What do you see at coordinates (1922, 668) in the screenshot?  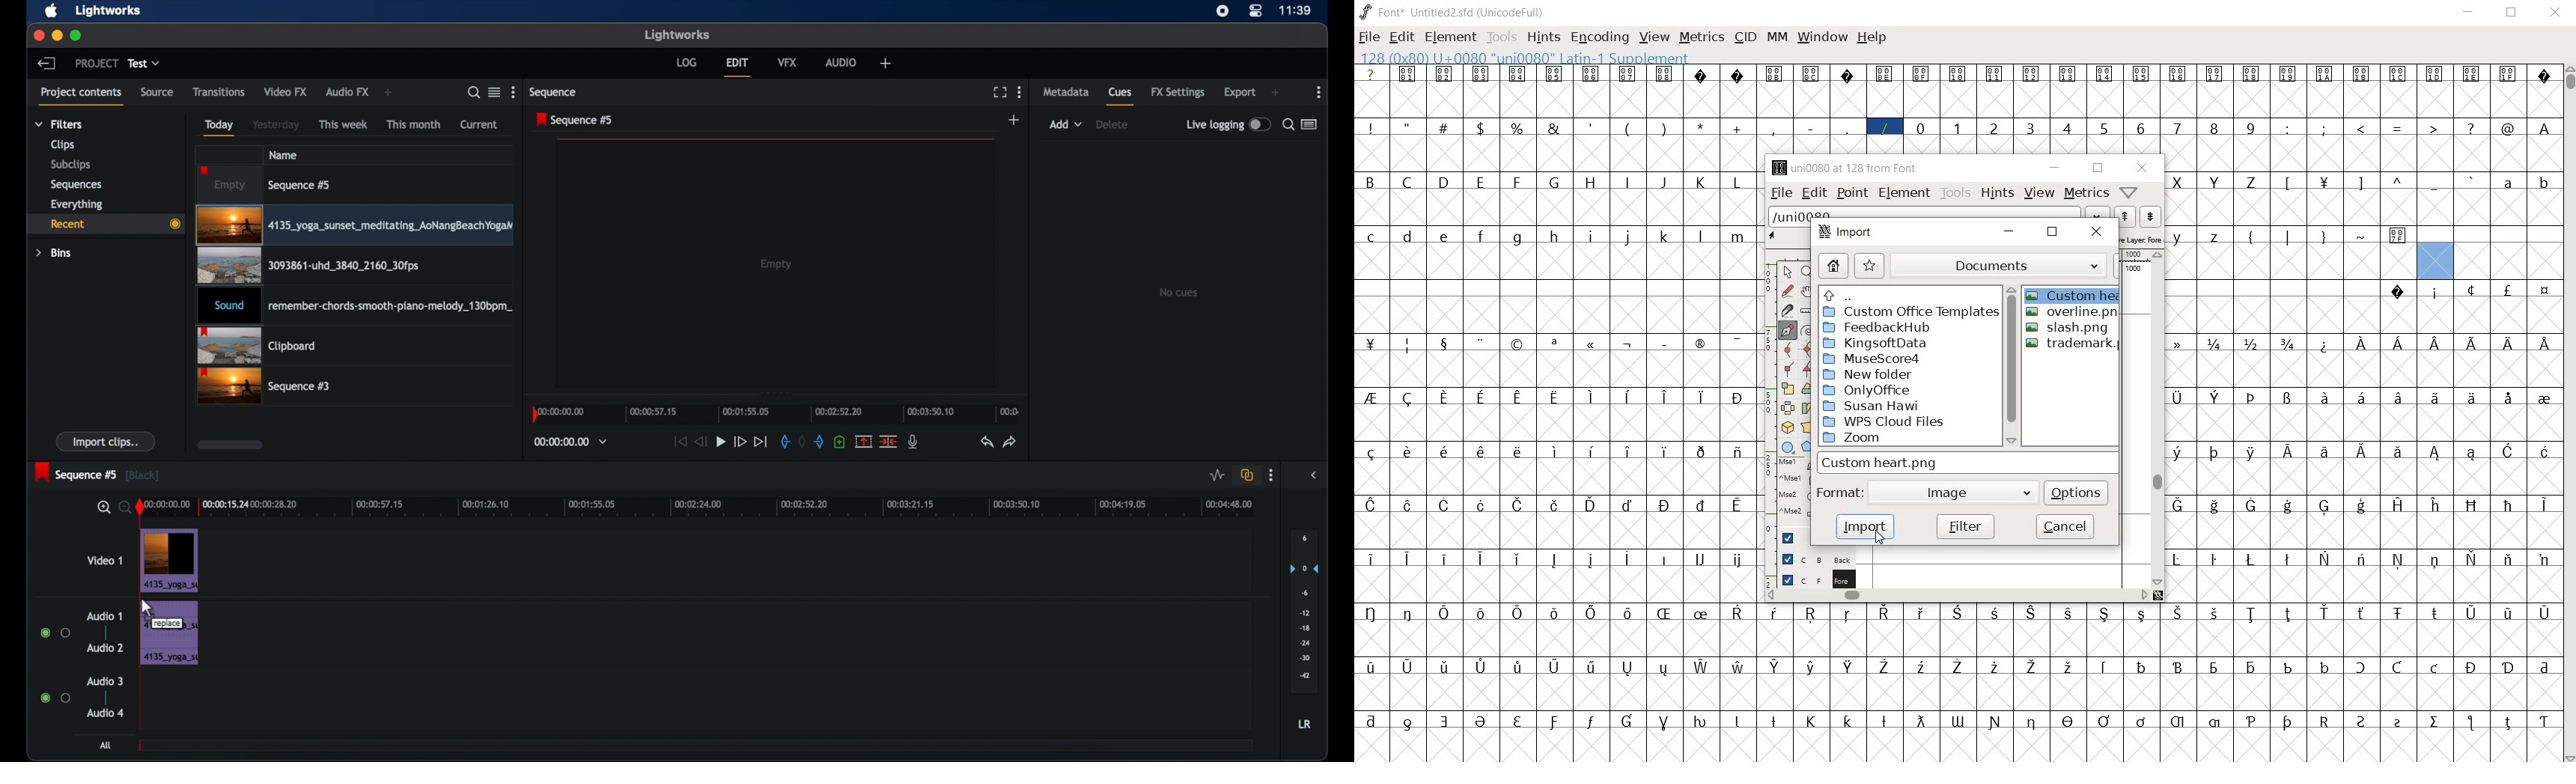 I see `glyph` at bounding box center [1922, 668].